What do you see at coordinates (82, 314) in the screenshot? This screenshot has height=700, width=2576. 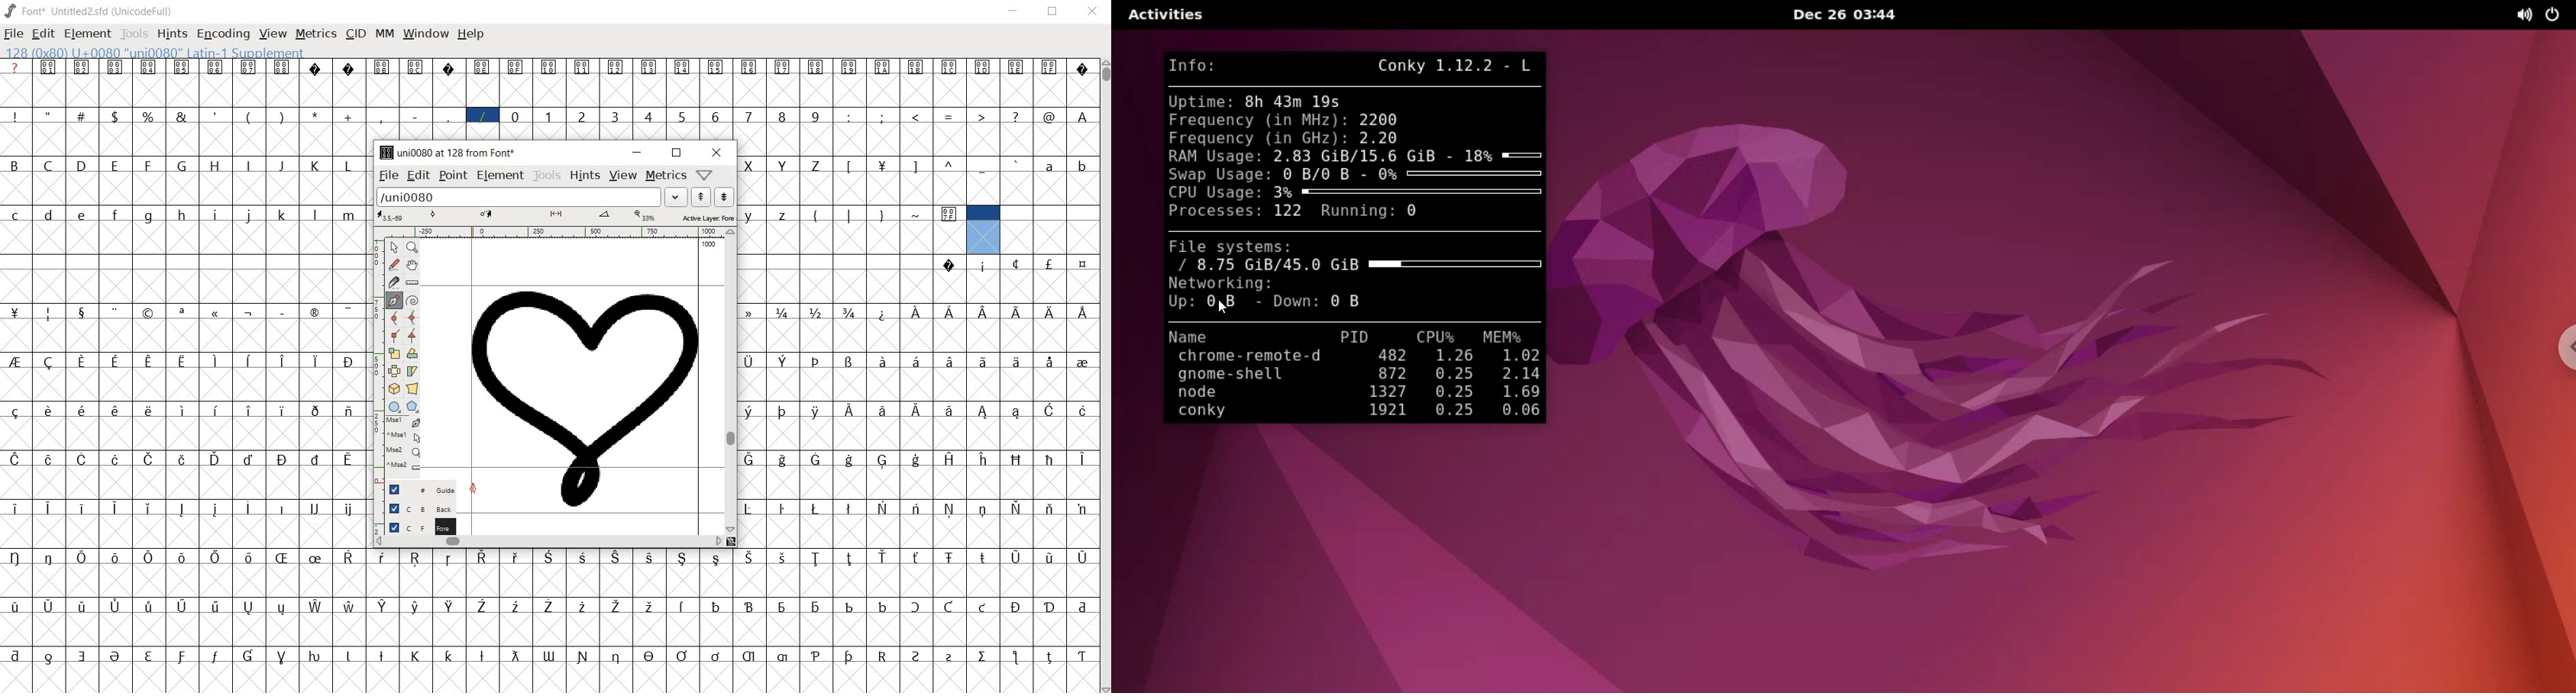 I see `glyph` at bounding box center [82, 314].